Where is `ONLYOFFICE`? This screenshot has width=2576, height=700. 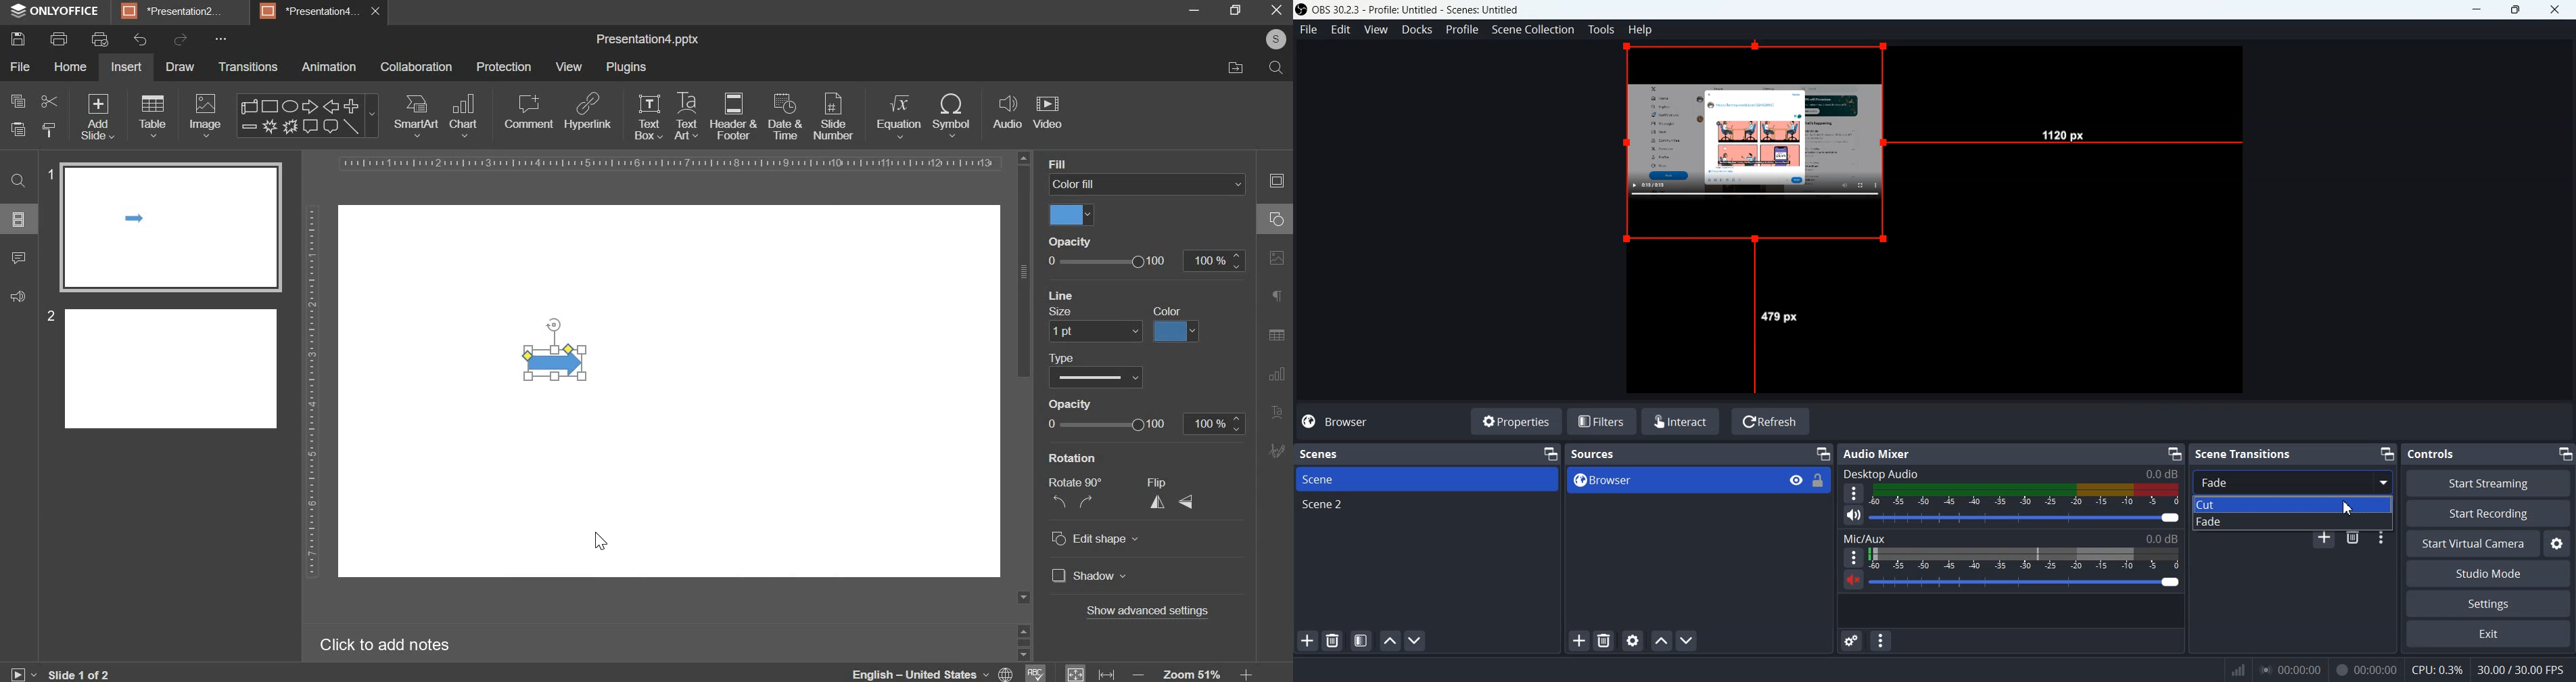
ONLYOFFICE is located at coordinates (52, 10).